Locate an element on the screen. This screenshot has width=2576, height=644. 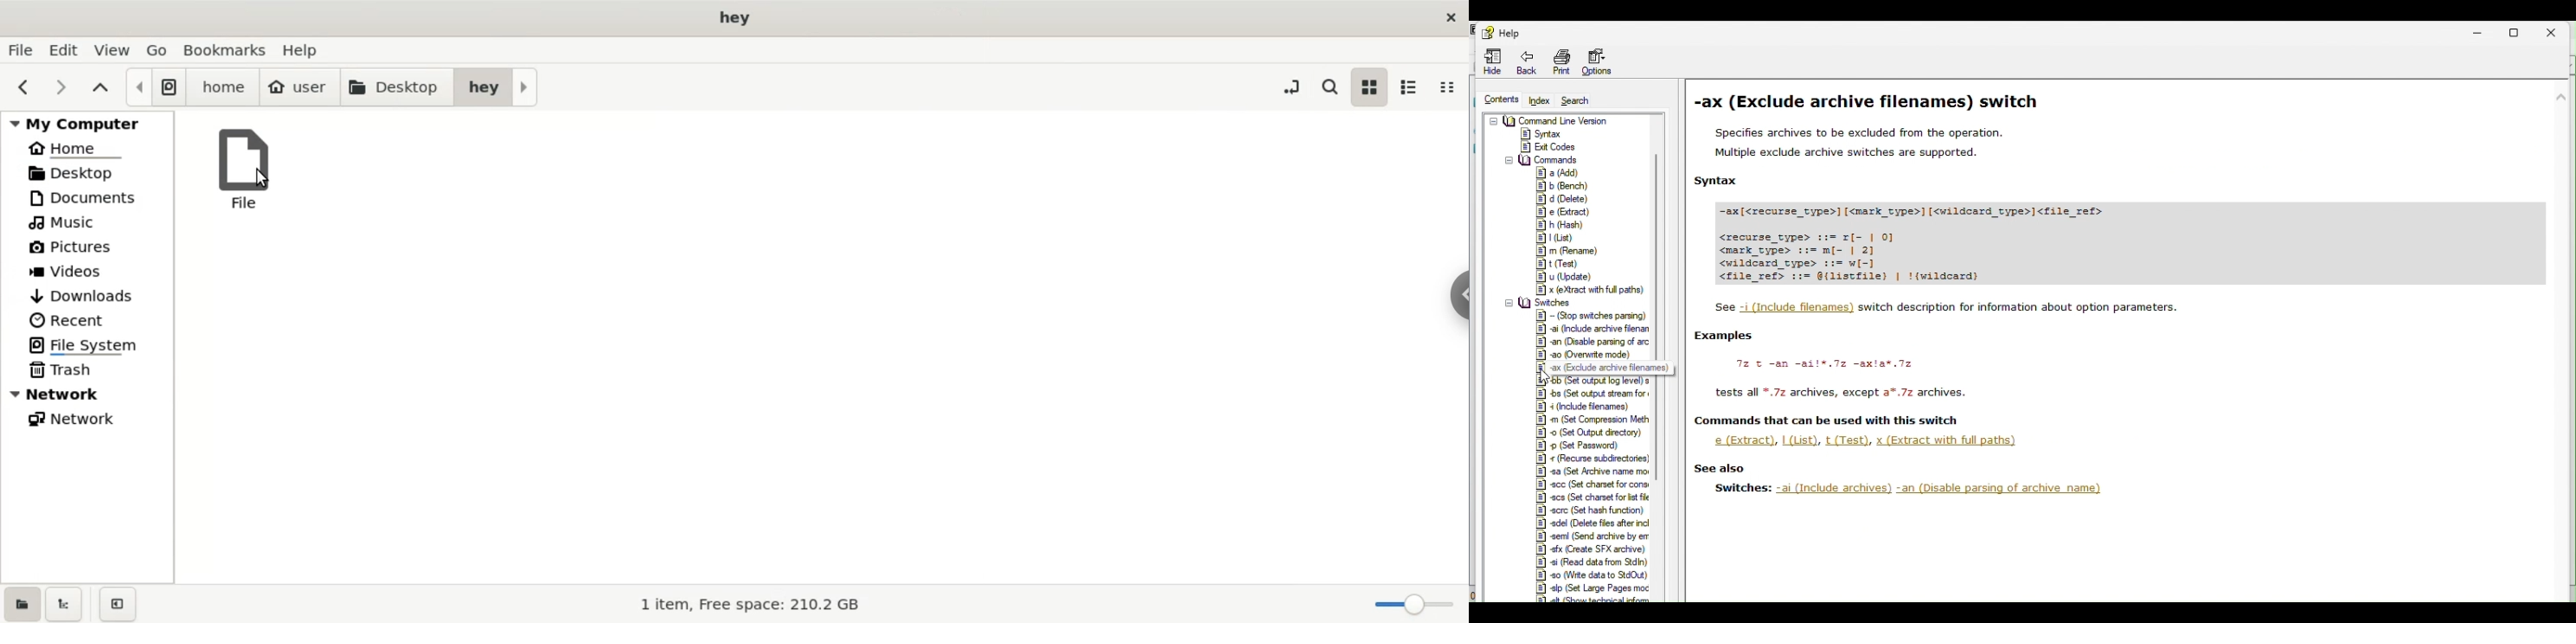
|§] 4 (Include filenames) | is located at coordinates (1594, 407).